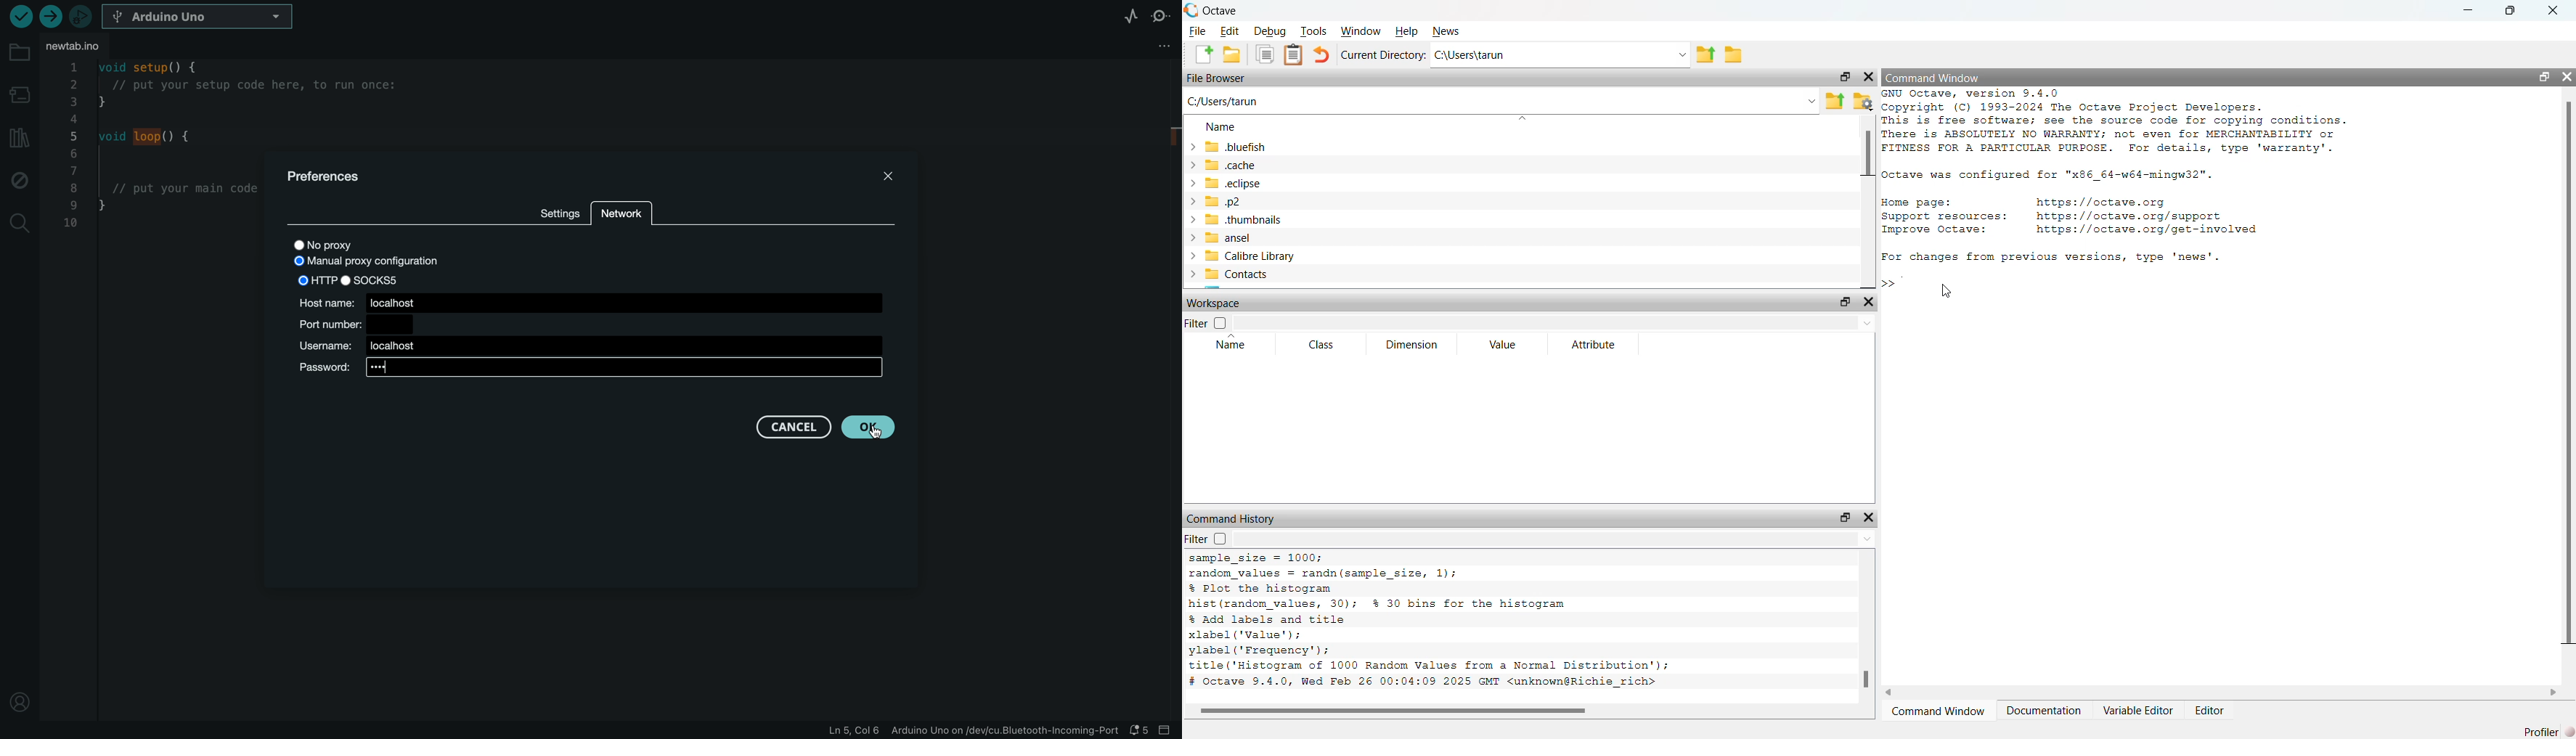 Image resolution: width=2576 pixels, height=756 pixels. I want to click on Current Directory:, so click(1385, 54).